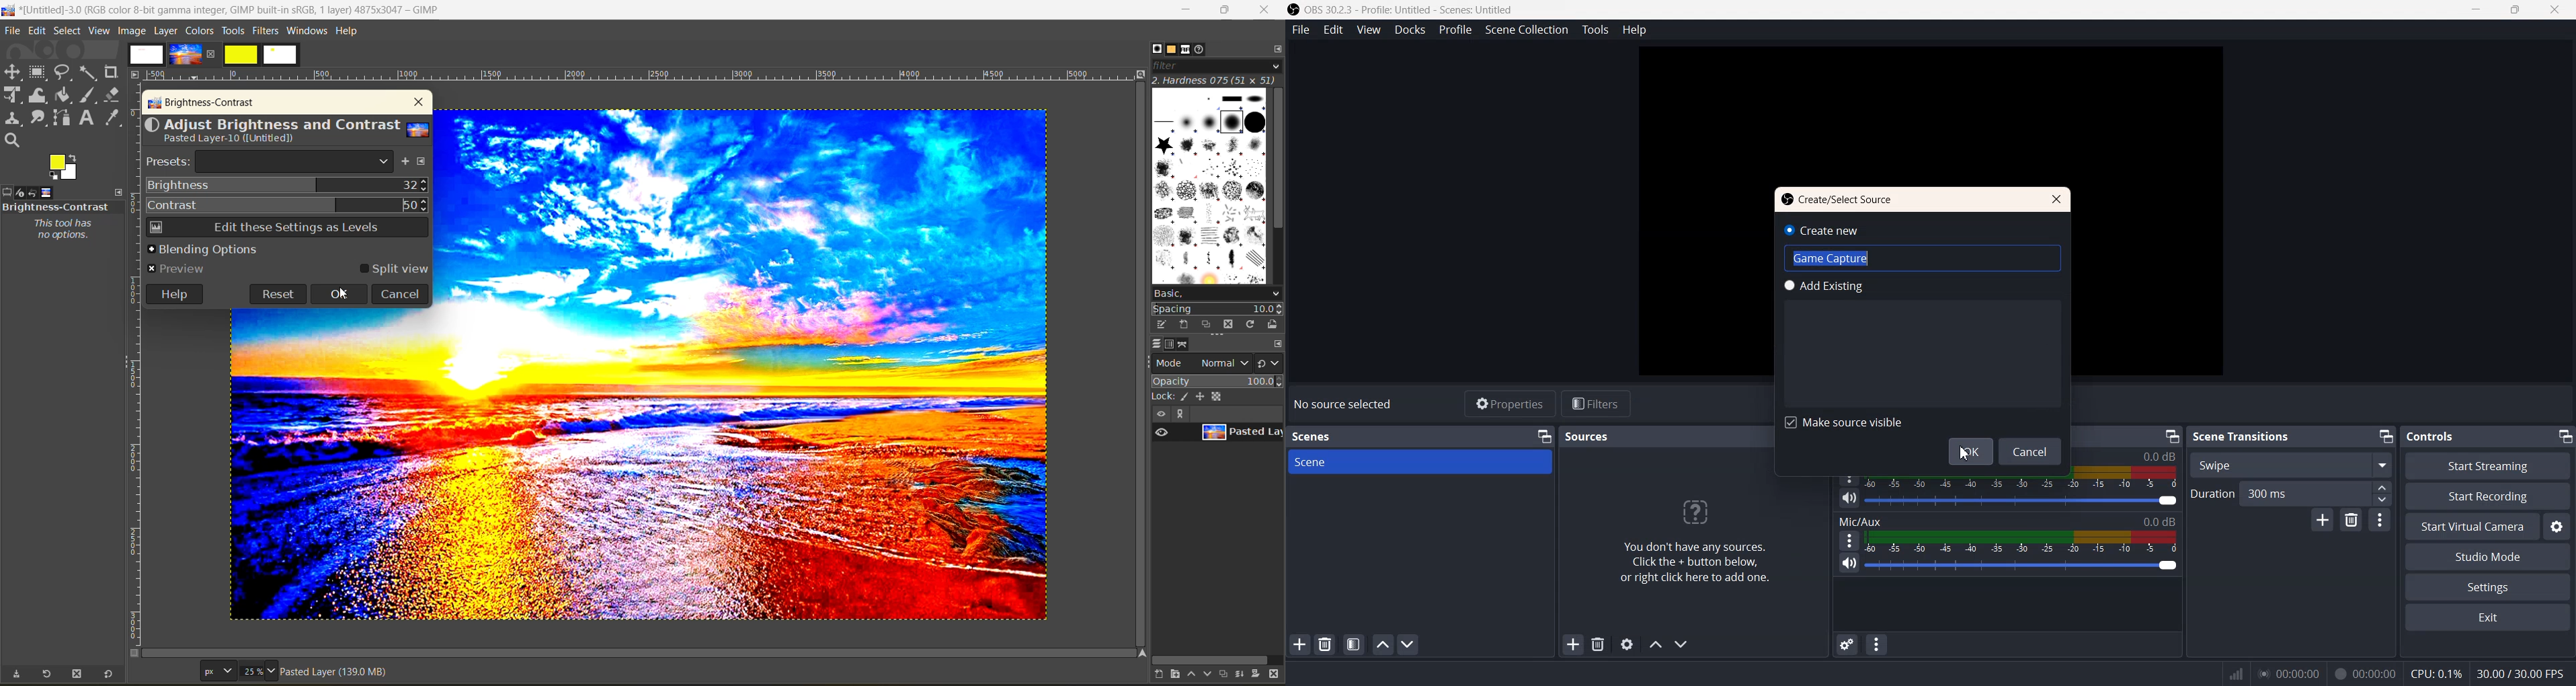 The height and width of the screenshot is (700, 2576). I want to click on Duration, so click(2291, 494).